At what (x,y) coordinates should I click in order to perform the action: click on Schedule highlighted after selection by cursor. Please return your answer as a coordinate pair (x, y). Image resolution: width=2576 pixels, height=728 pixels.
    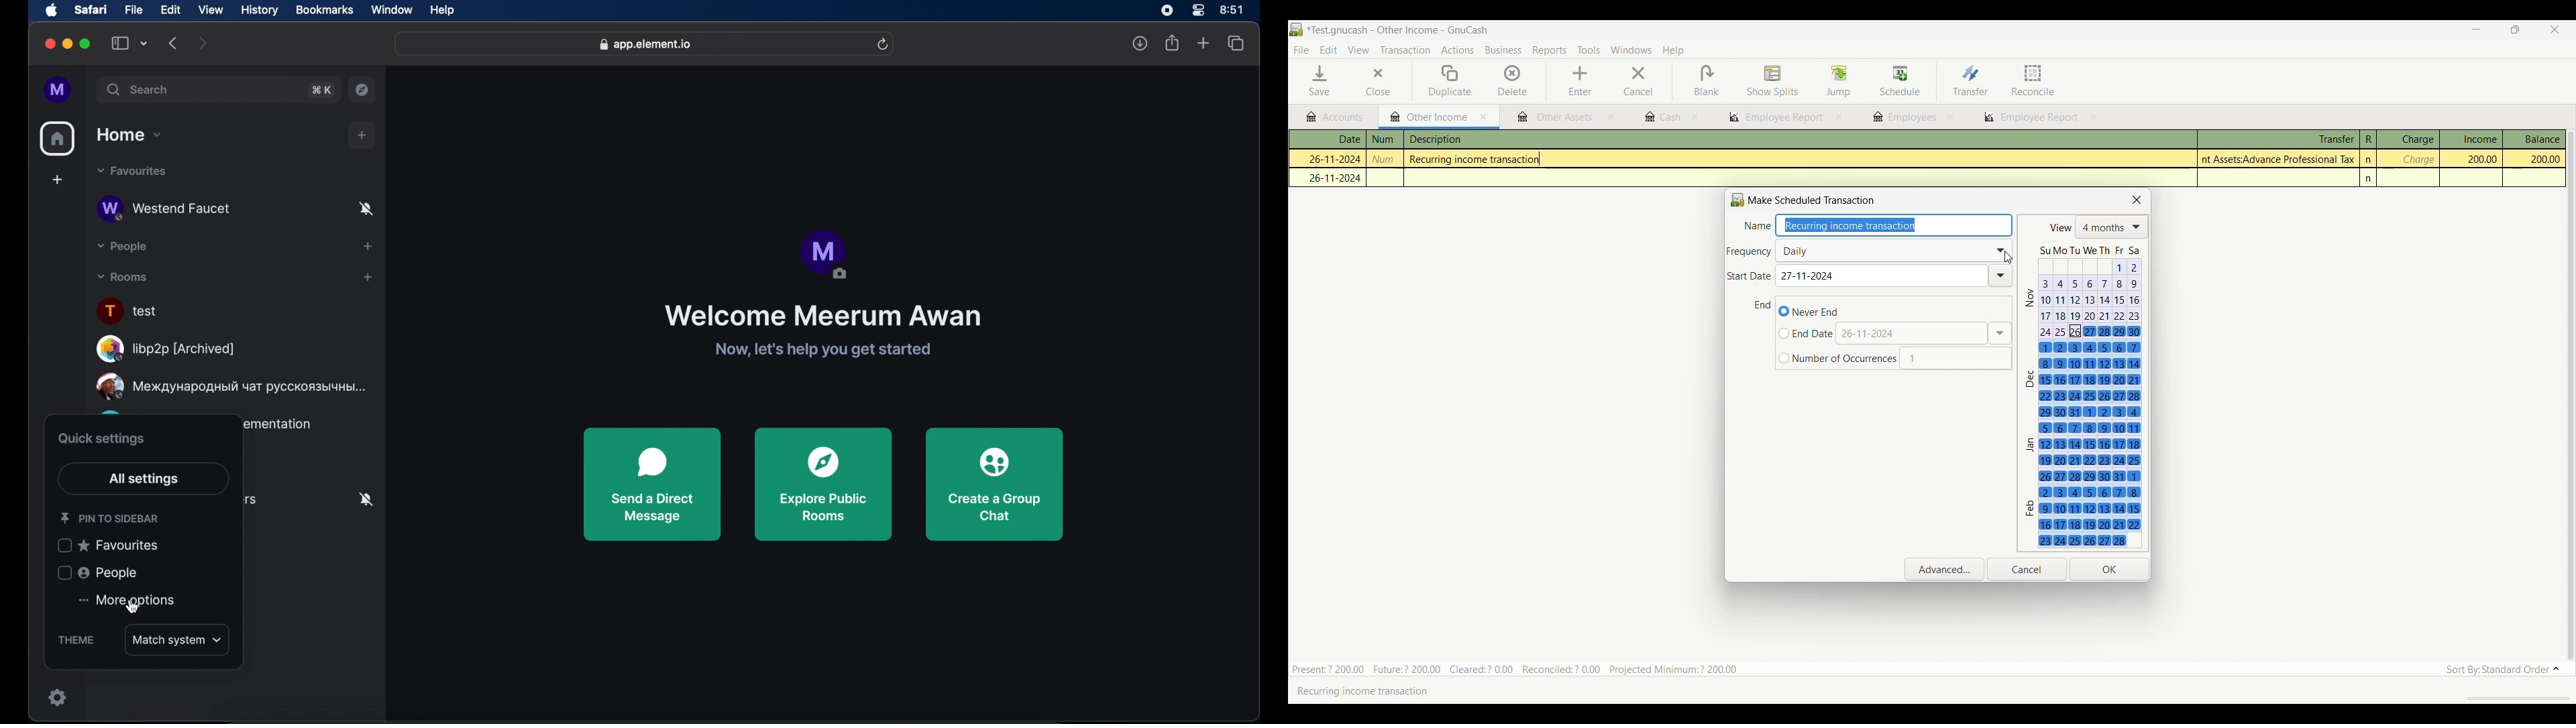
    Looking at the image, I should click on (1900, 82).